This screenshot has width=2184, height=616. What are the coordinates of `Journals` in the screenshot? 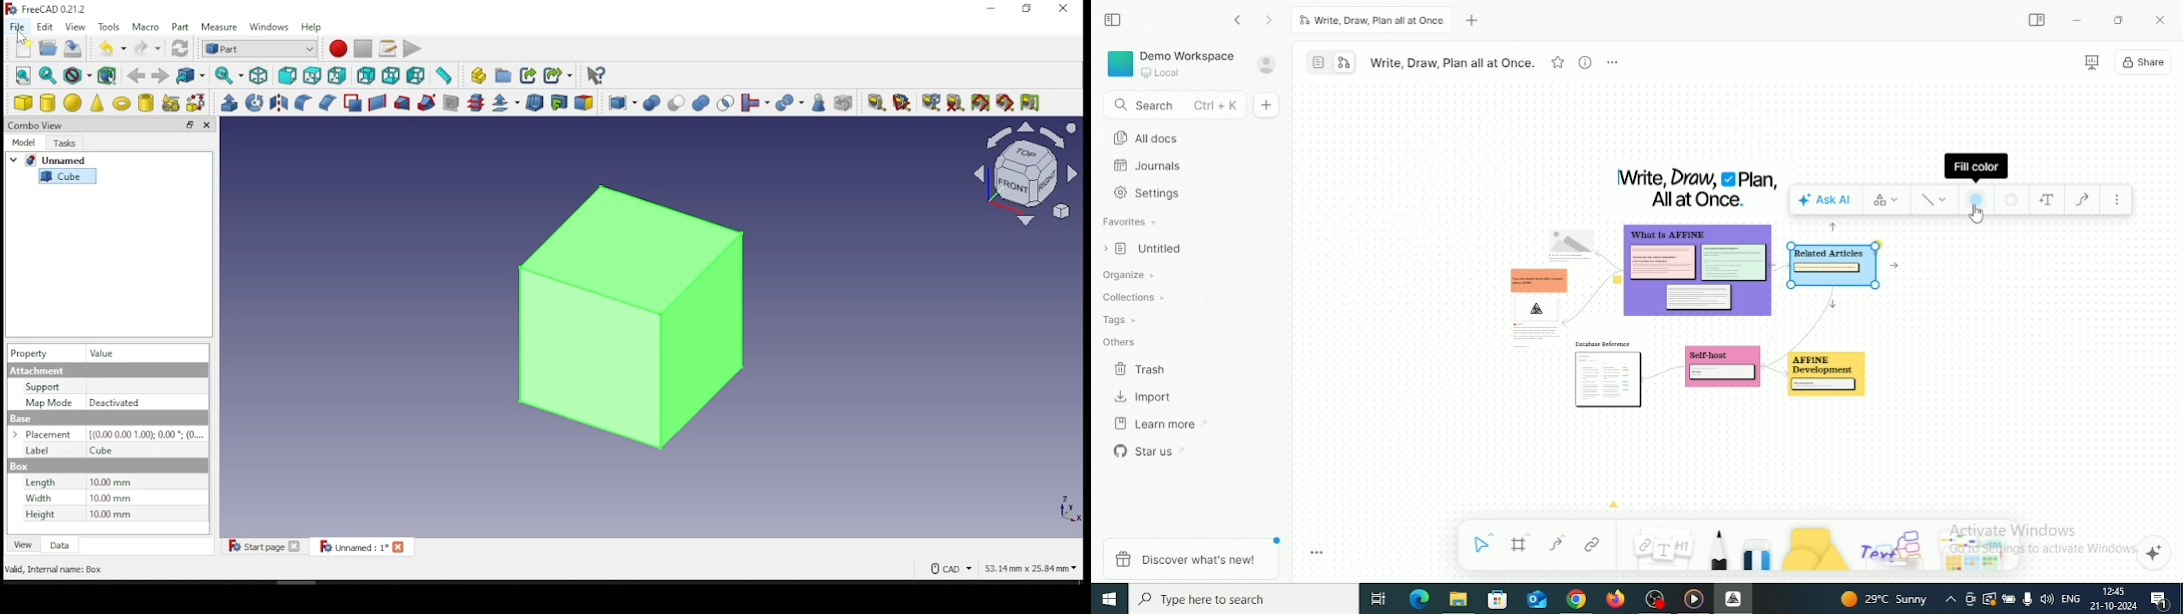 It's located at (1149, 166).